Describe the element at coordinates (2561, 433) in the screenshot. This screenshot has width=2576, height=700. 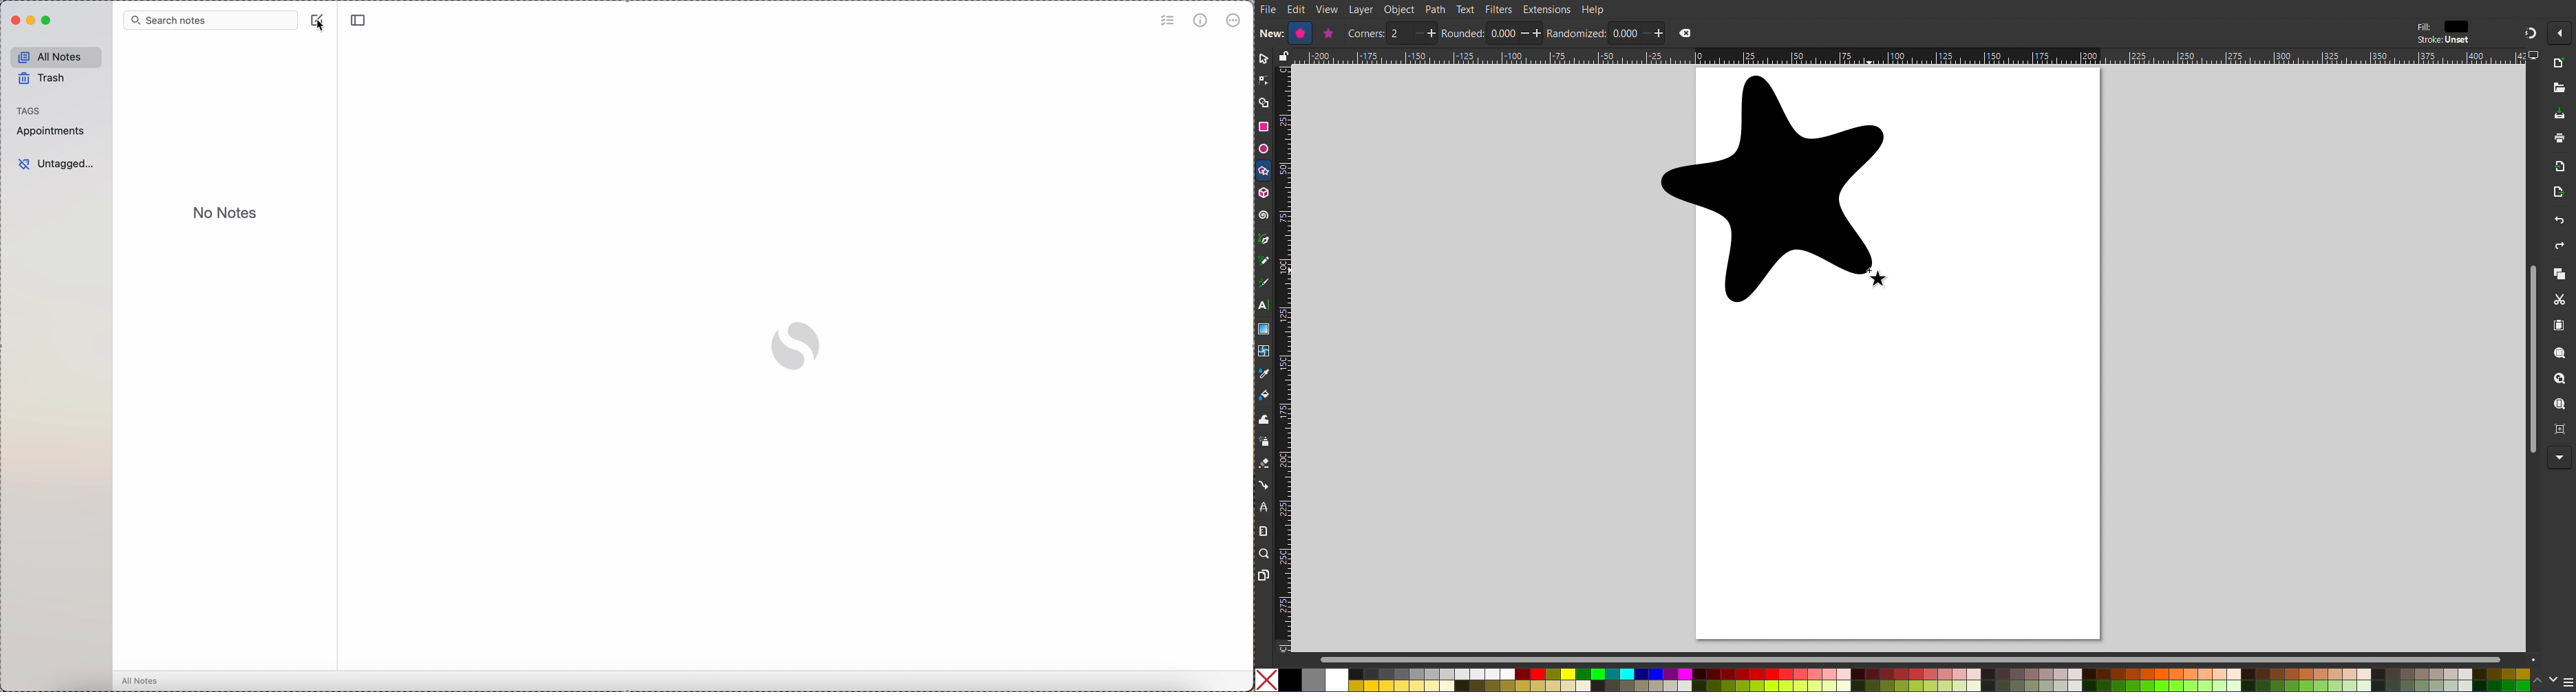
I see `Zoom Center Page` at that location.